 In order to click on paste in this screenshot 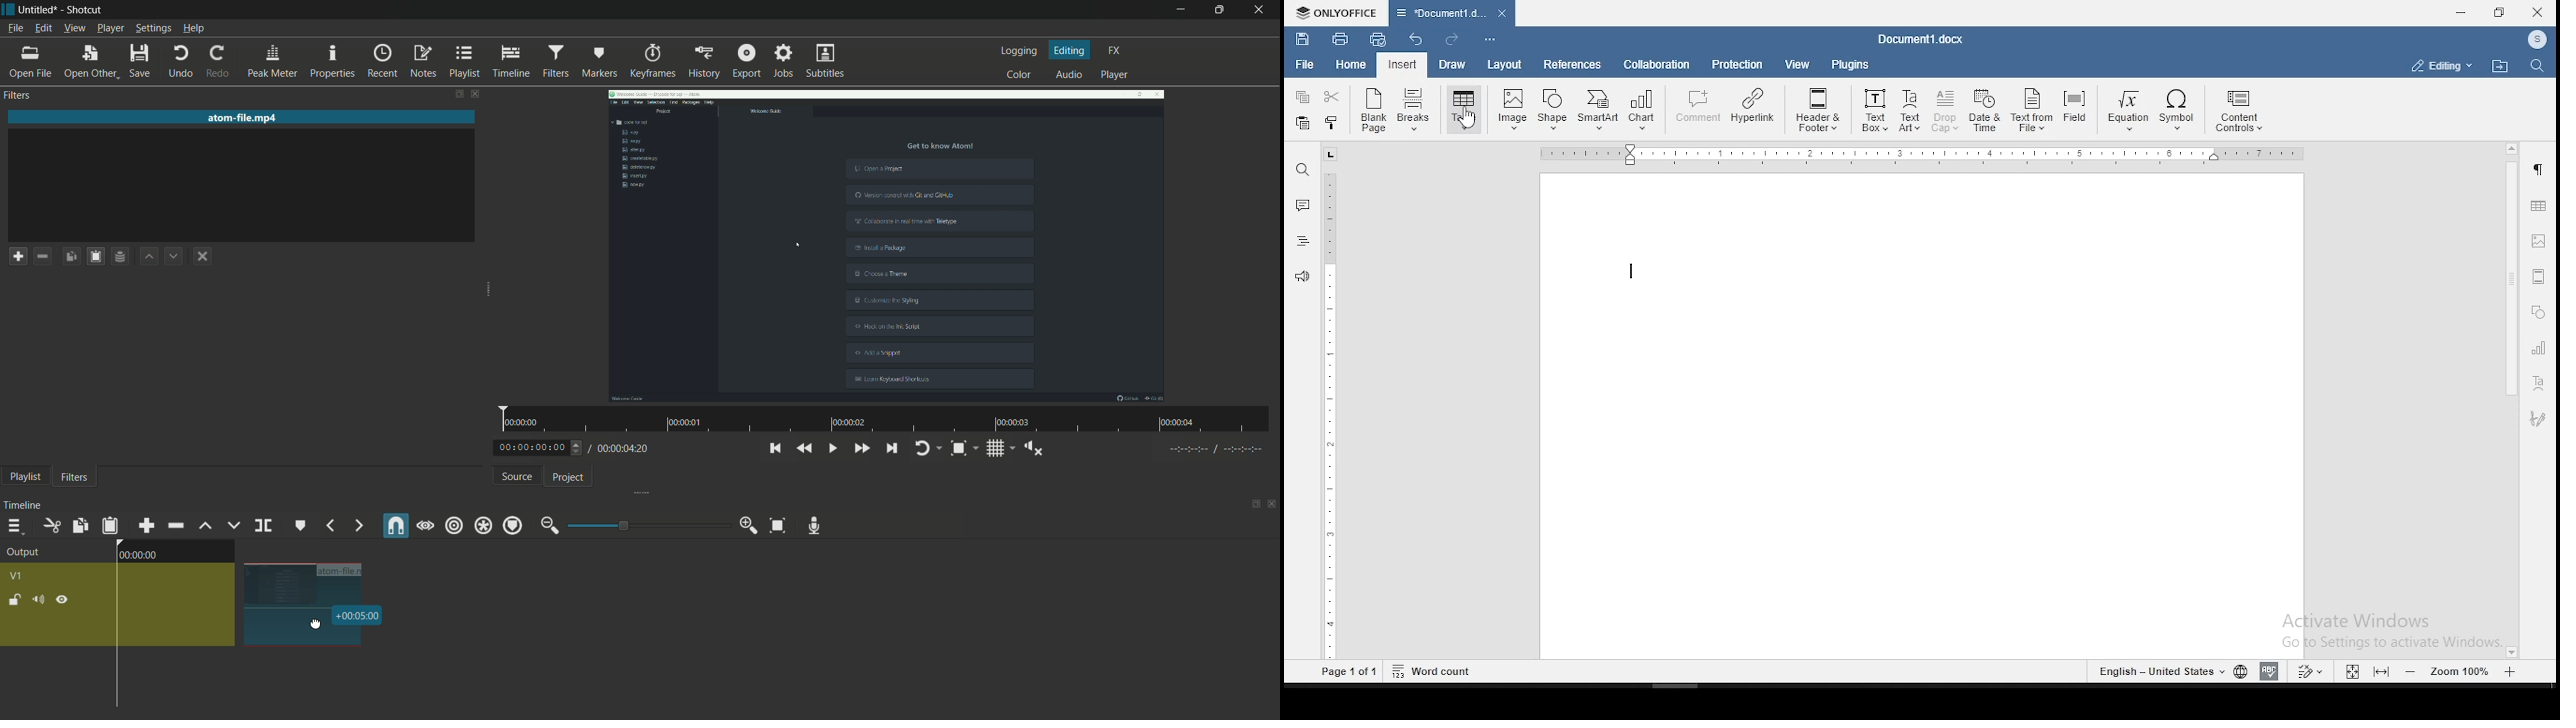, I will do `click(71, 256)`.